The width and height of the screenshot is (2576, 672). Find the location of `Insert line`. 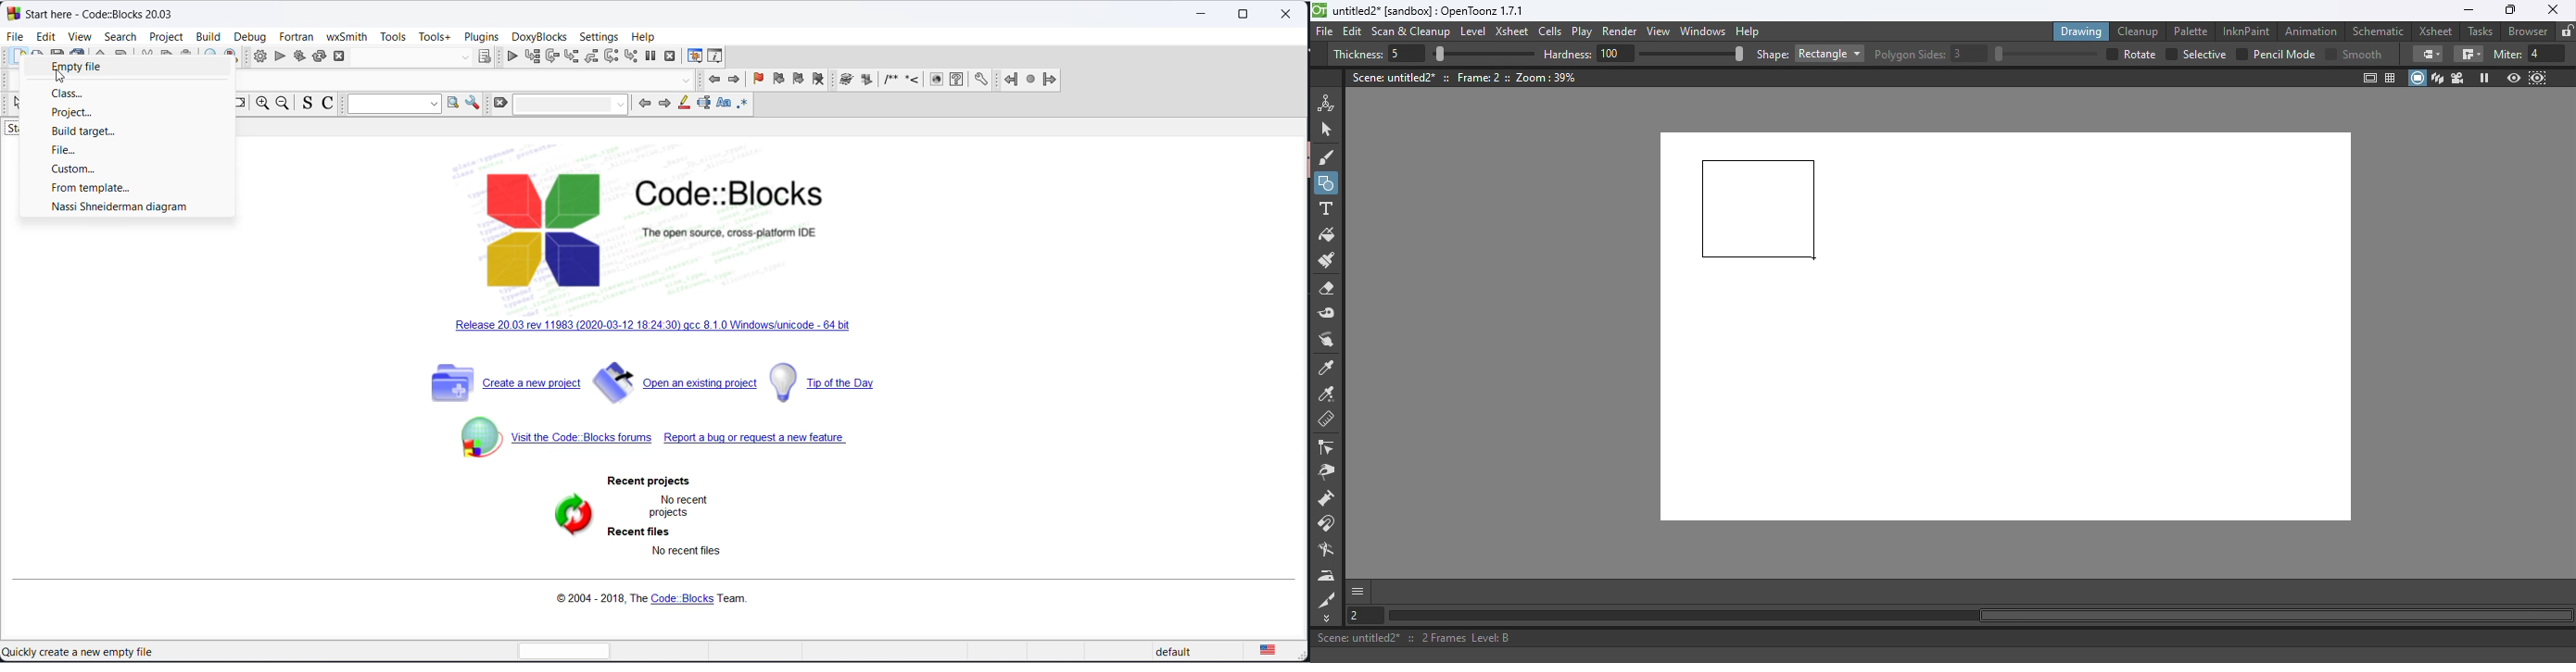

Insert line is located at coordinates (914, 81).